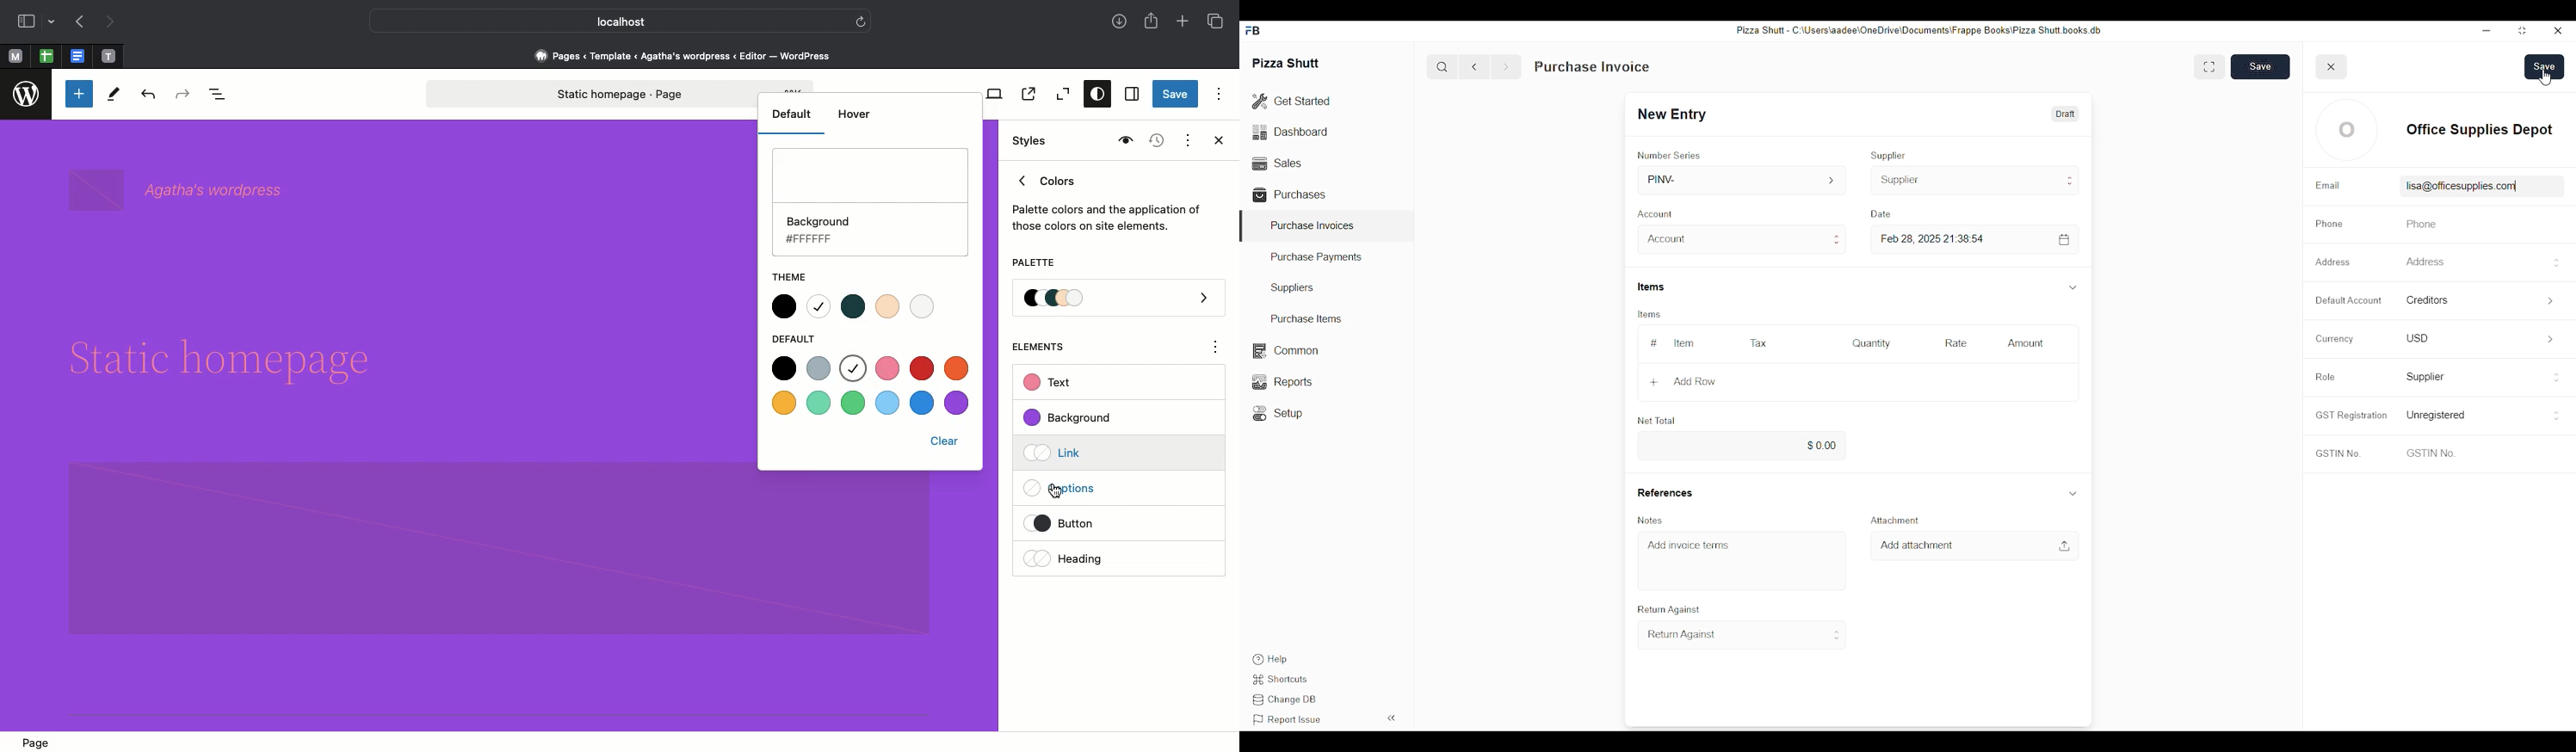 The height and width of the screenshot is (756, 2576). Describe the element at coordinates (1744, 180) in the screenshot. I see `PINV` at that location.